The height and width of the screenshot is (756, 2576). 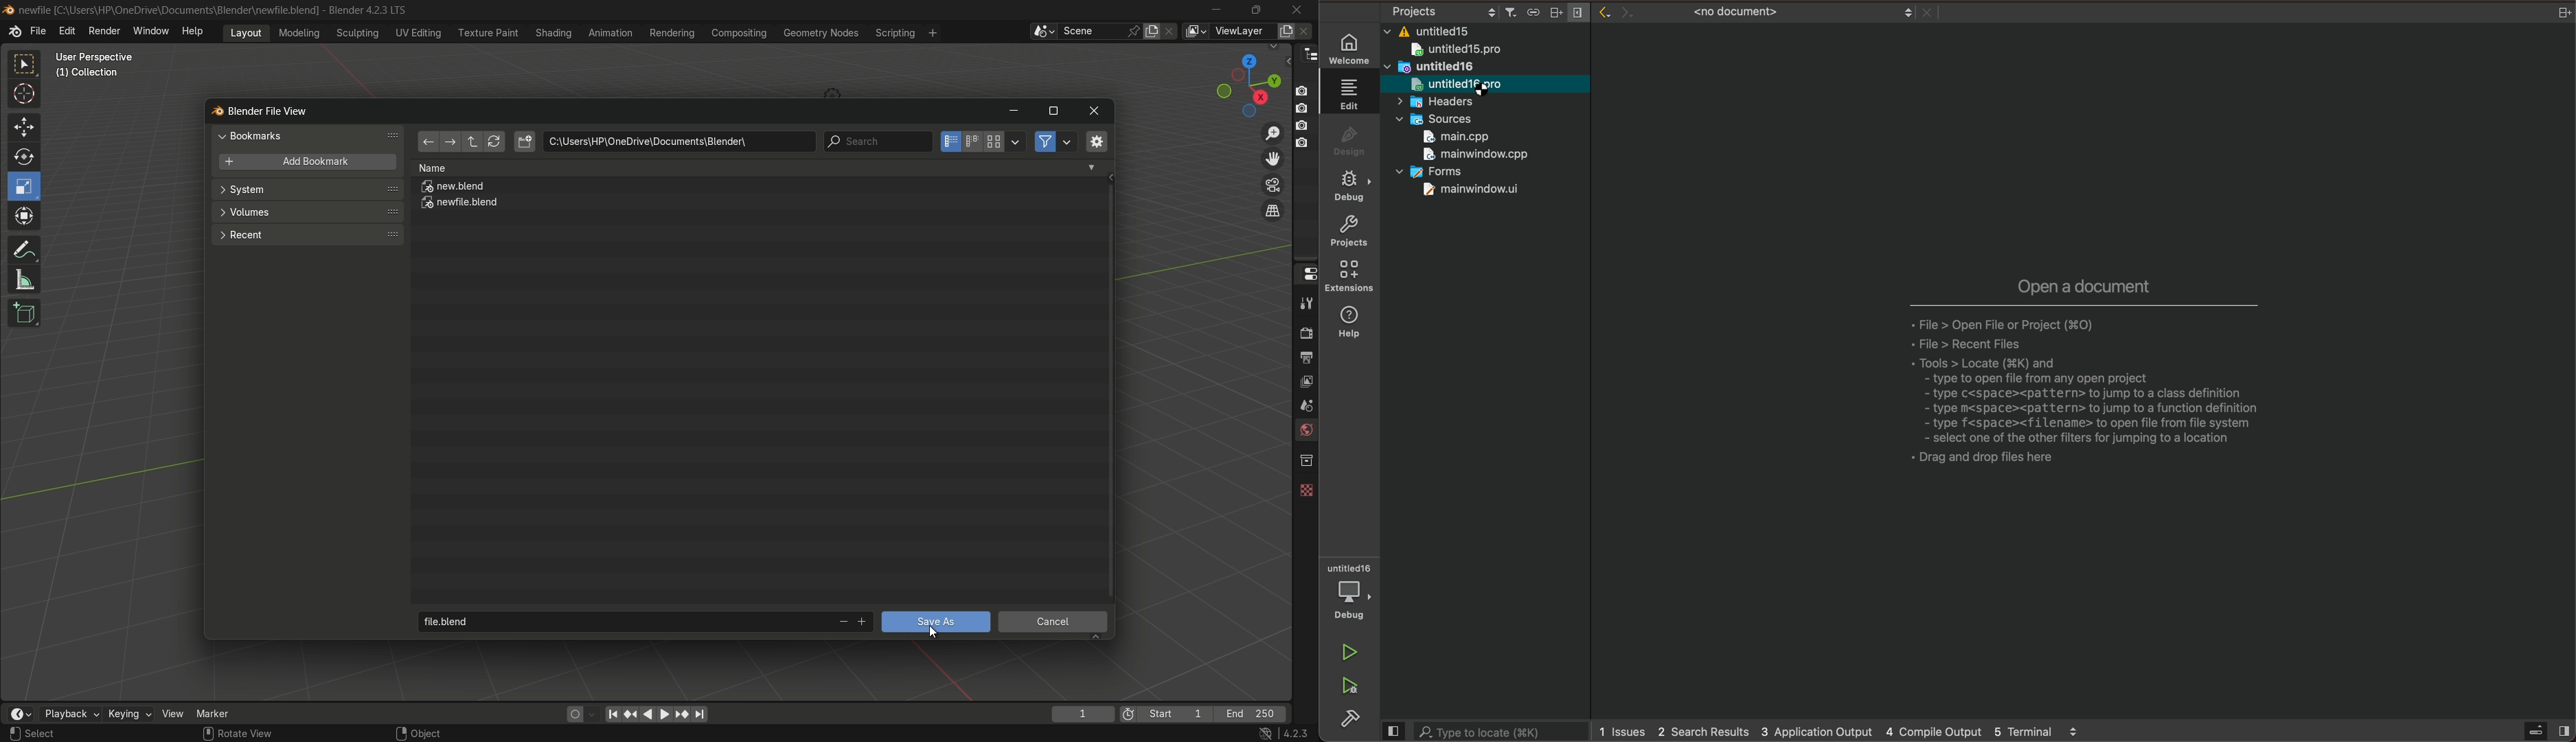 What do you see at coordinates (1306, 357) in the screenshot?
I see `output` at bounding box center [1306, 357].